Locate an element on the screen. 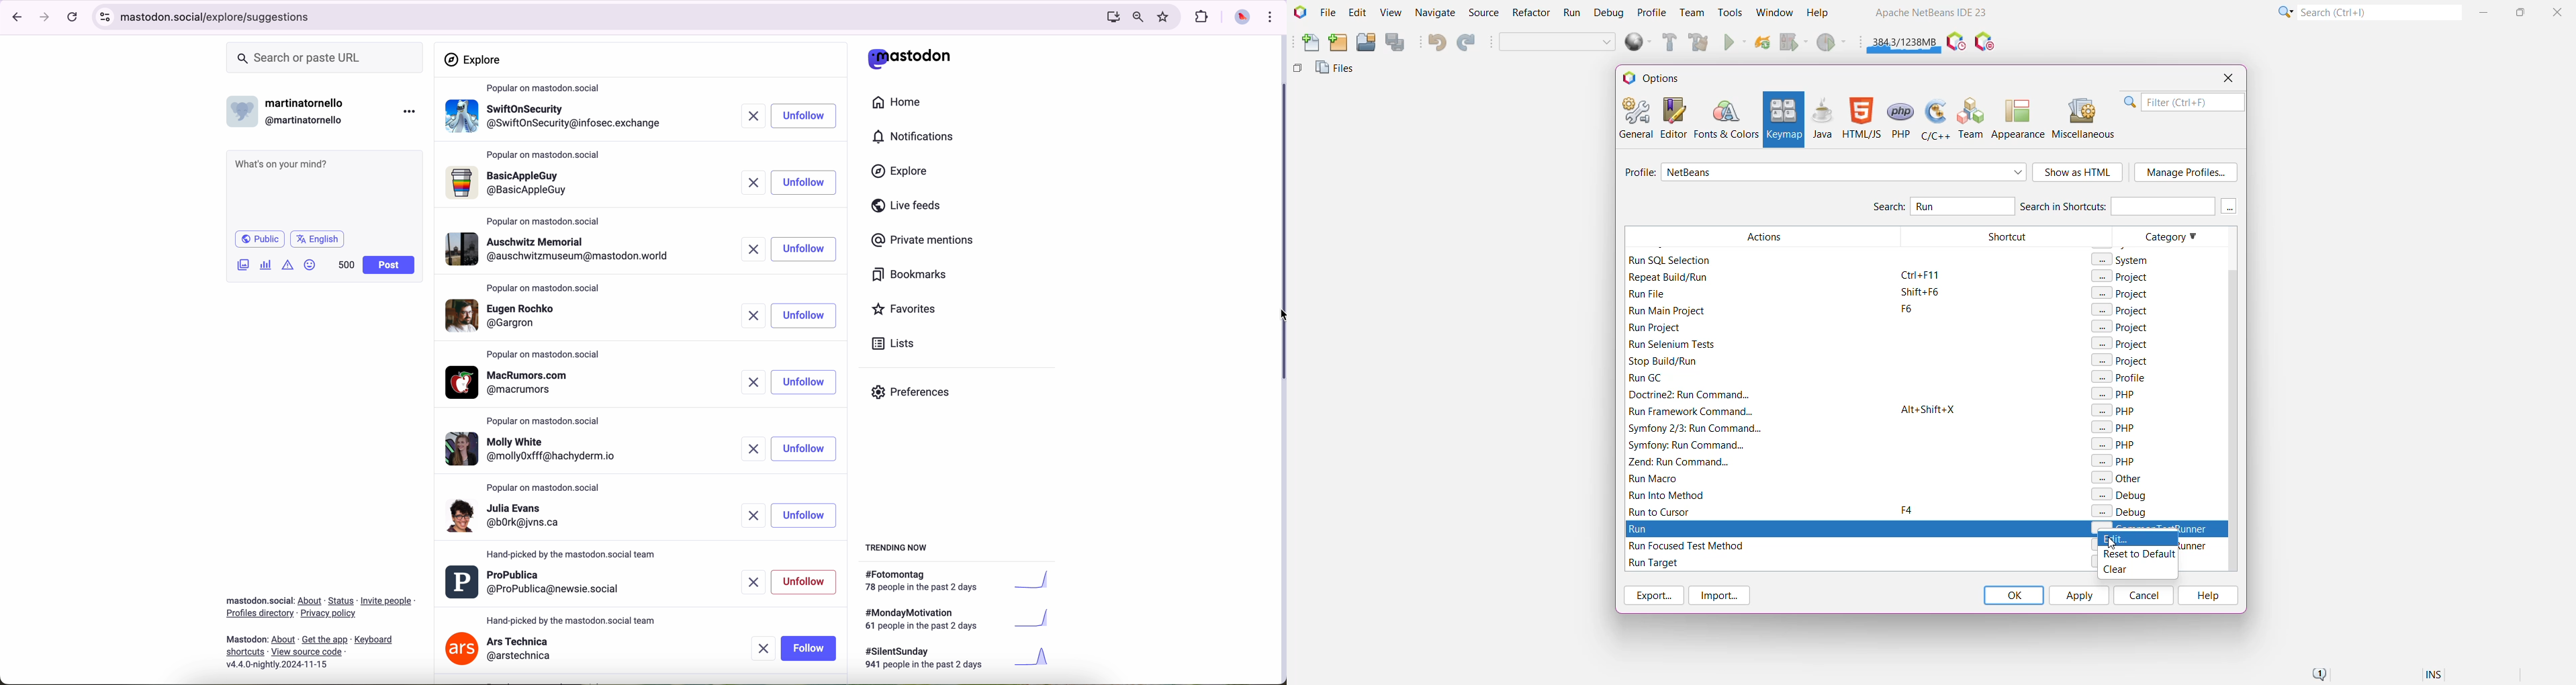  profile is located at coordinates (555, 120).